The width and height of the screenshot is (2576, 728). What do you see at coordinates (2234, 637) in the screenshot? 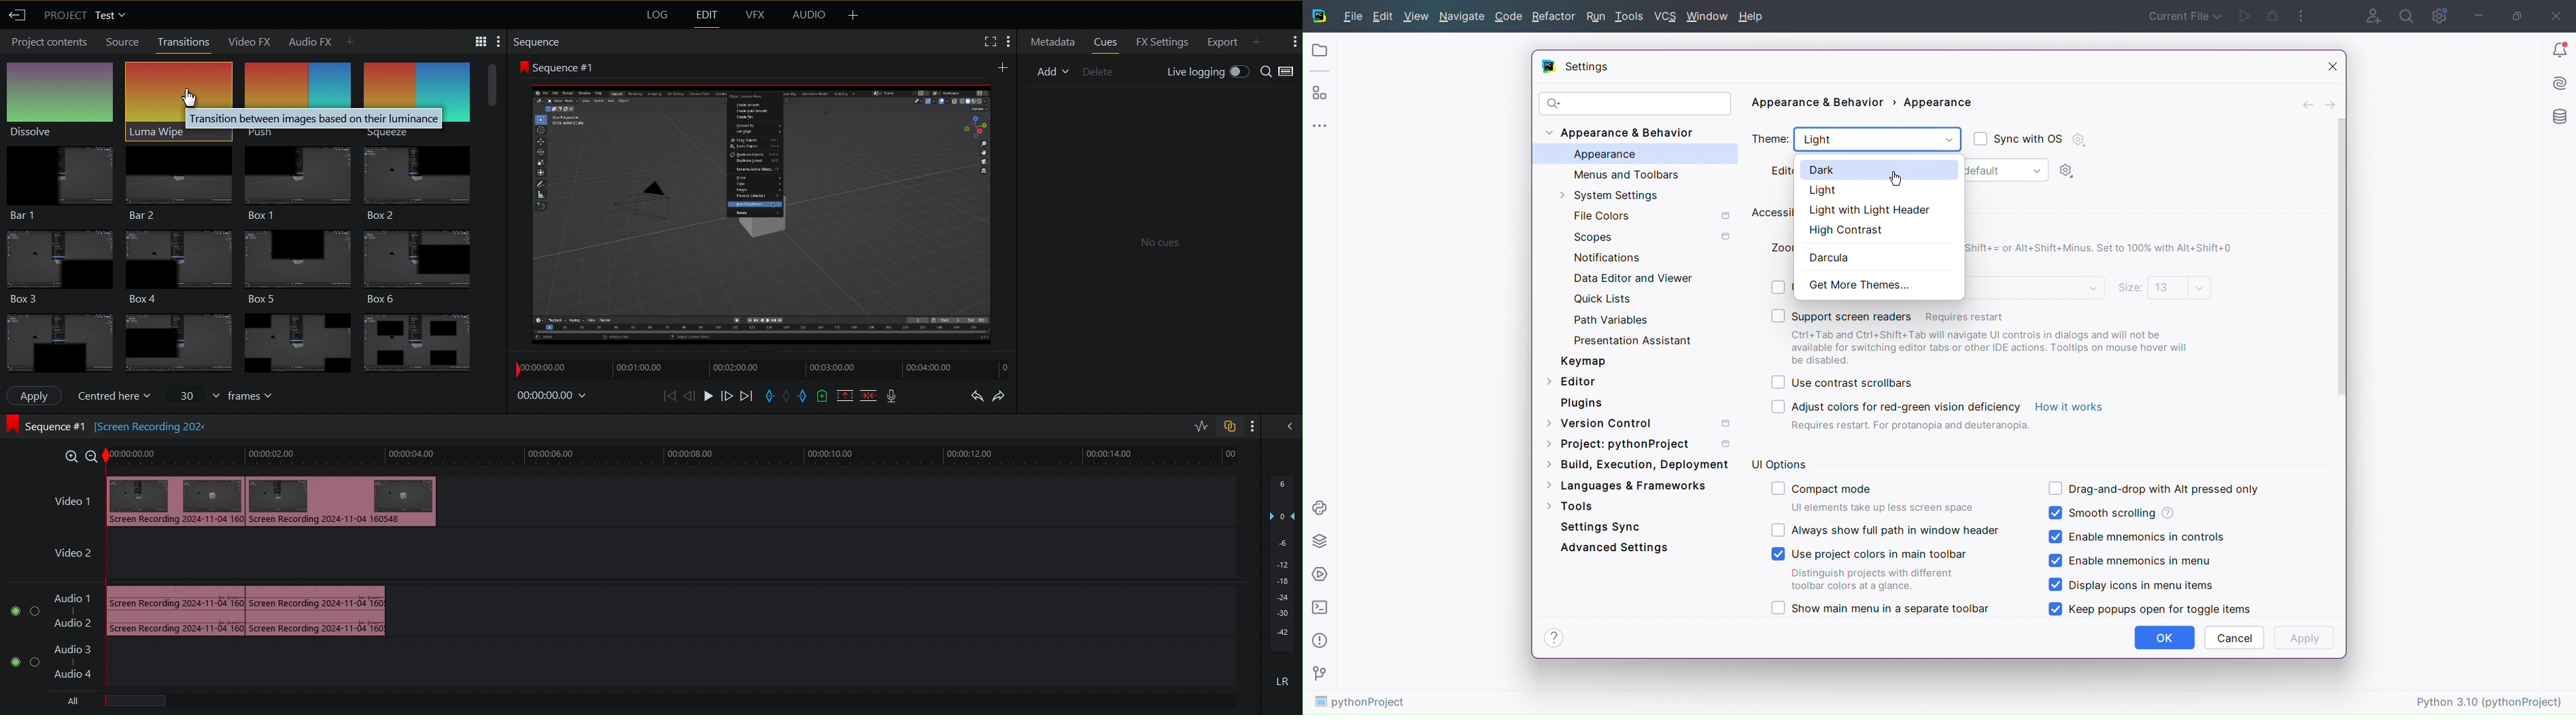
I see `Cancel` at bounding box center [2234, 637].